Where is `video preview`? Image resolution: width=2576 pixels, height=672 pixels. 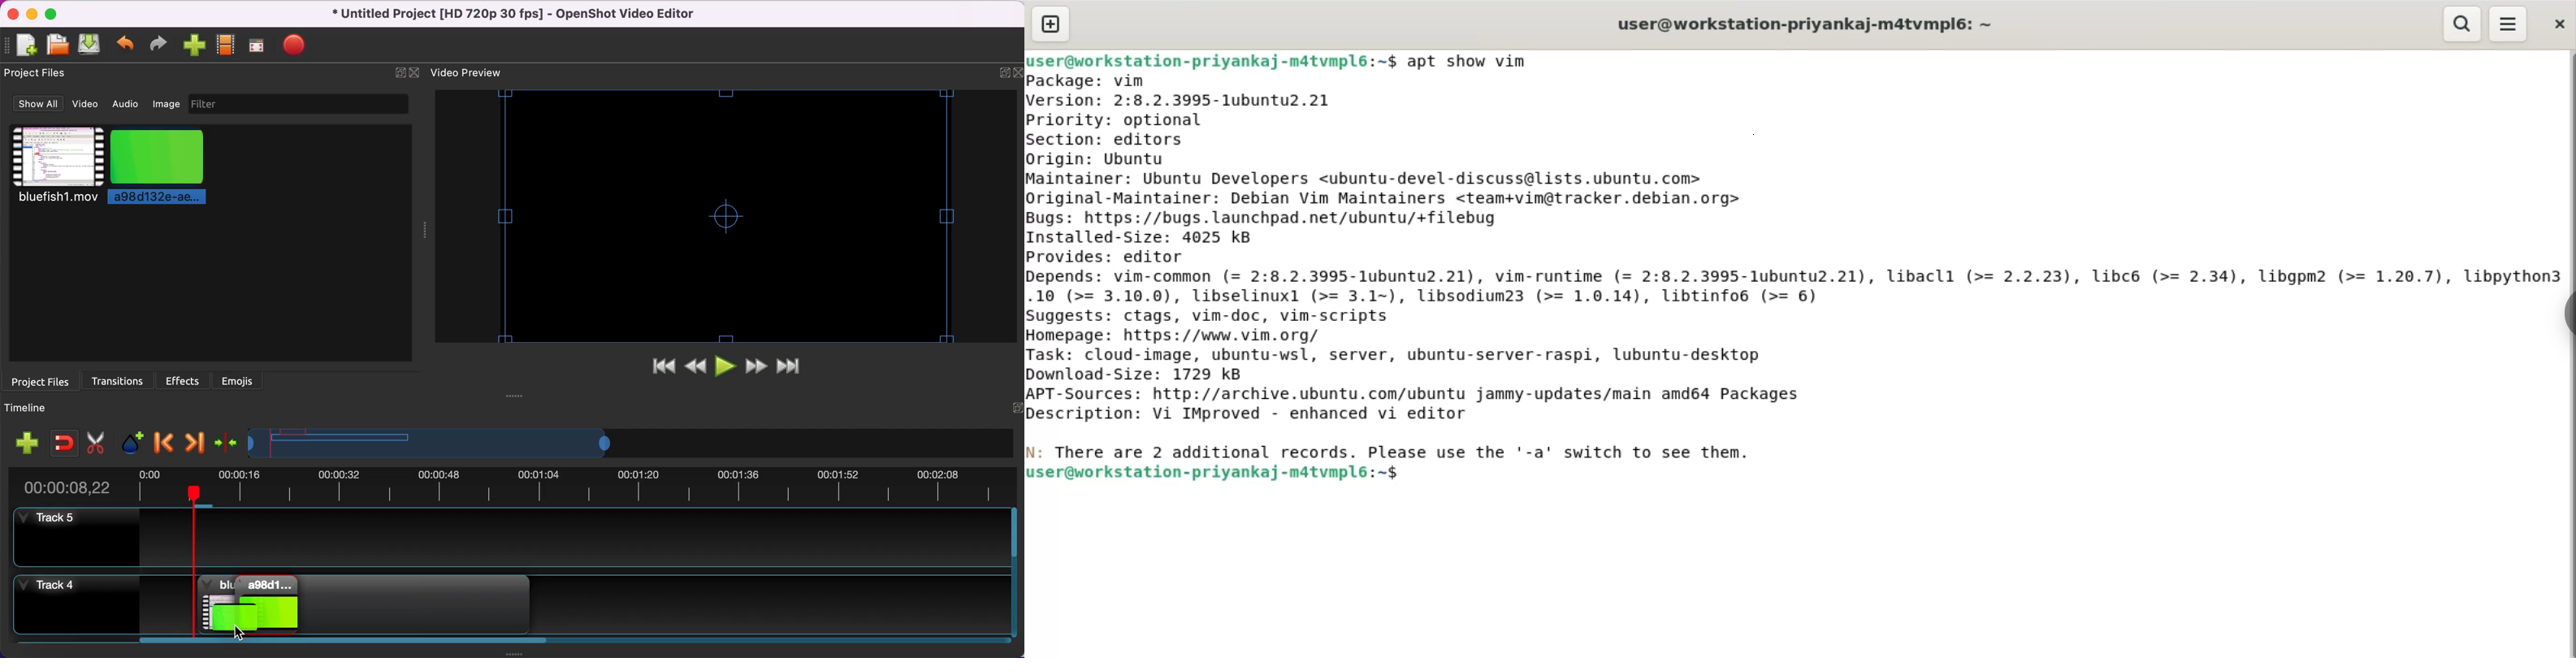
video preview is located at coordinates (731, 213).